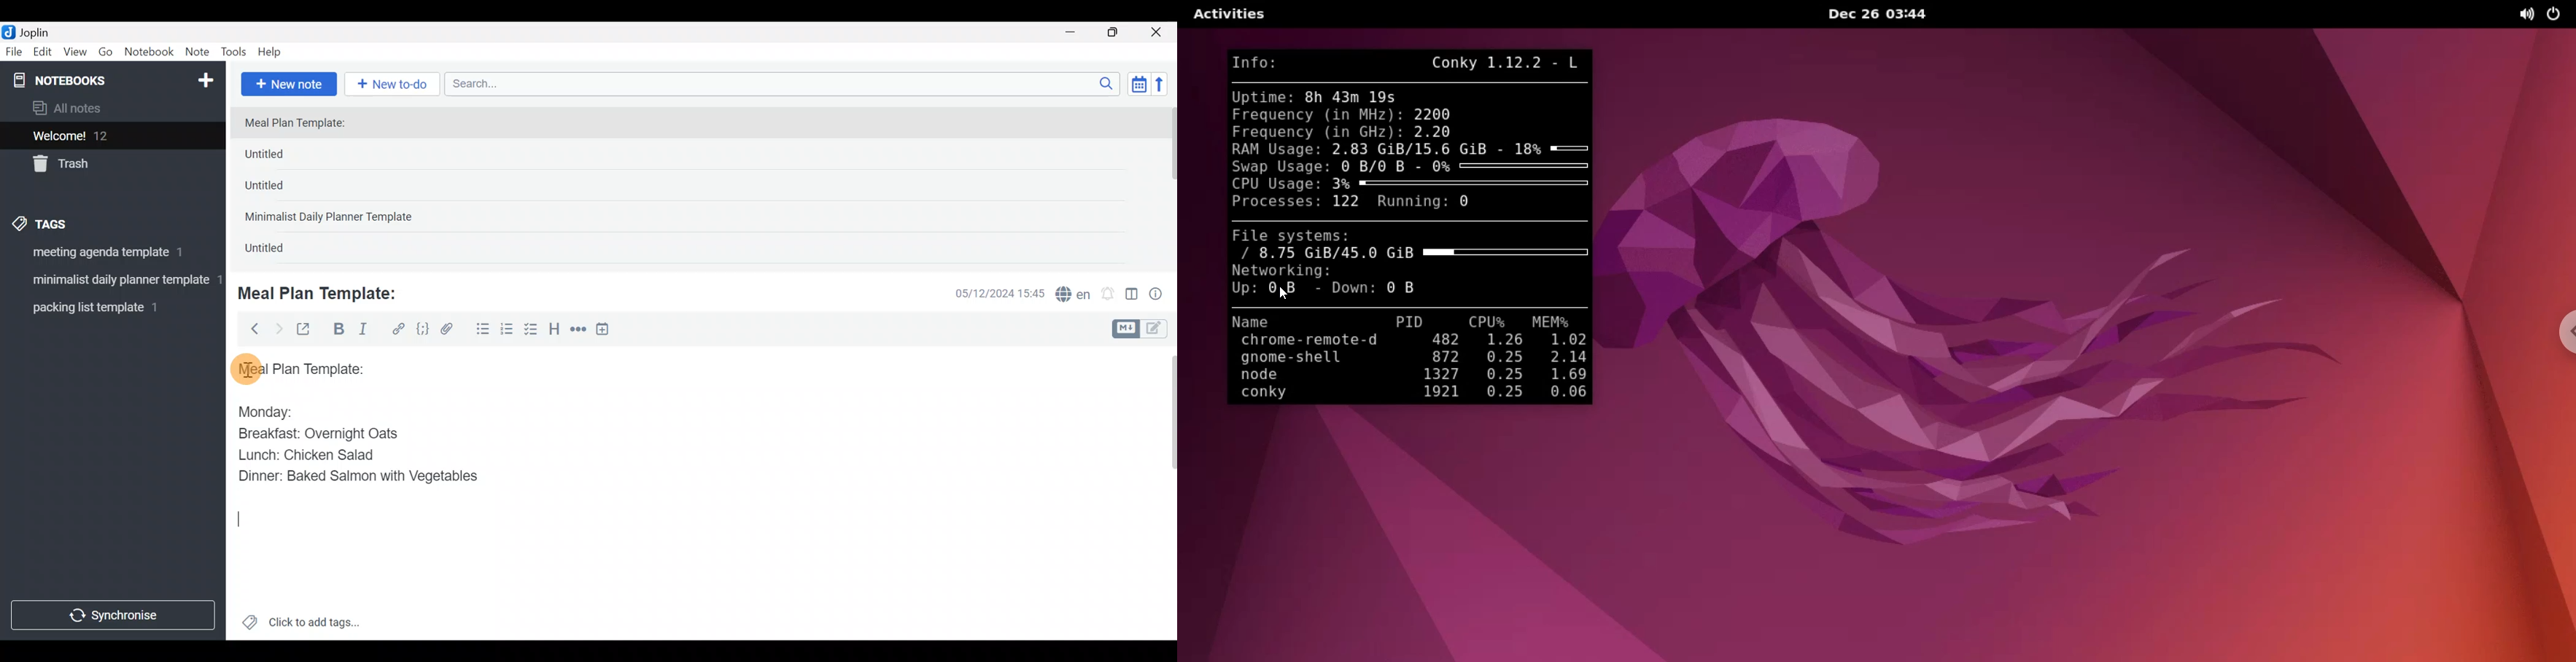  Describe the element at coordinates (75, 54) in the screenshot. I see `View` at that location.